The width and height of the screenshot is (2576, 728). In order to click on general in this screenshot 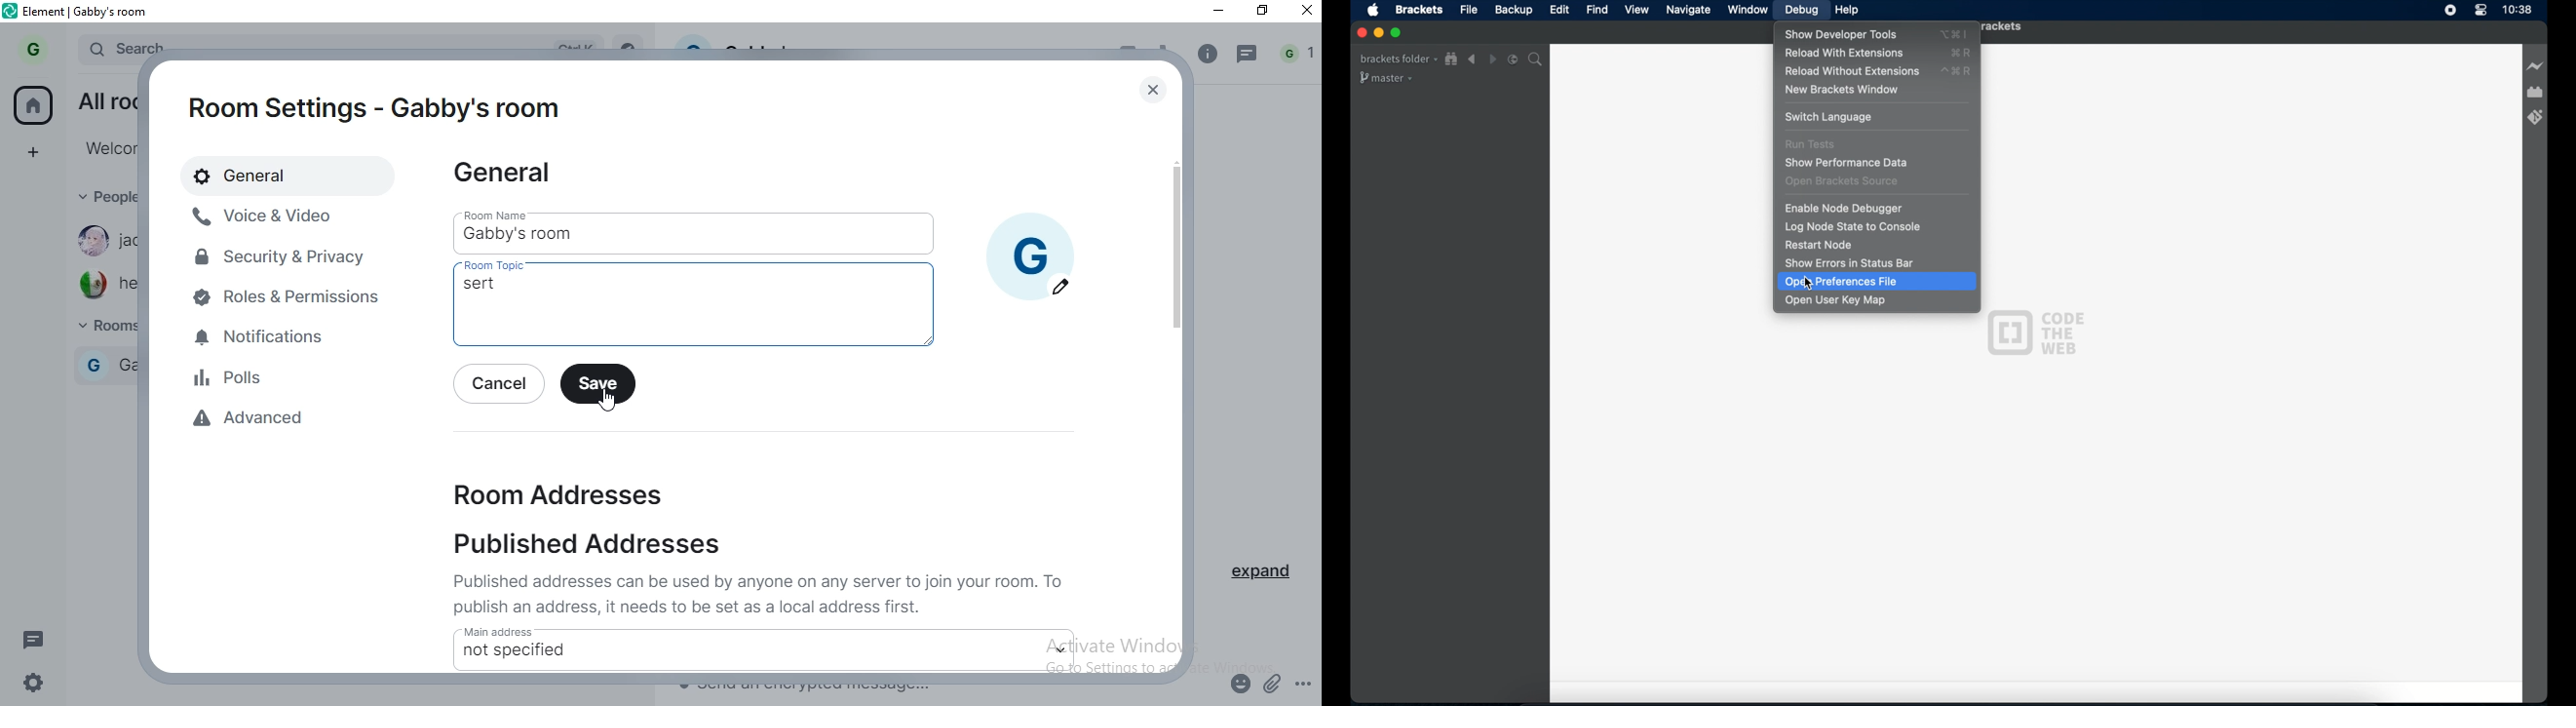, I will do `click(511, 177)`.